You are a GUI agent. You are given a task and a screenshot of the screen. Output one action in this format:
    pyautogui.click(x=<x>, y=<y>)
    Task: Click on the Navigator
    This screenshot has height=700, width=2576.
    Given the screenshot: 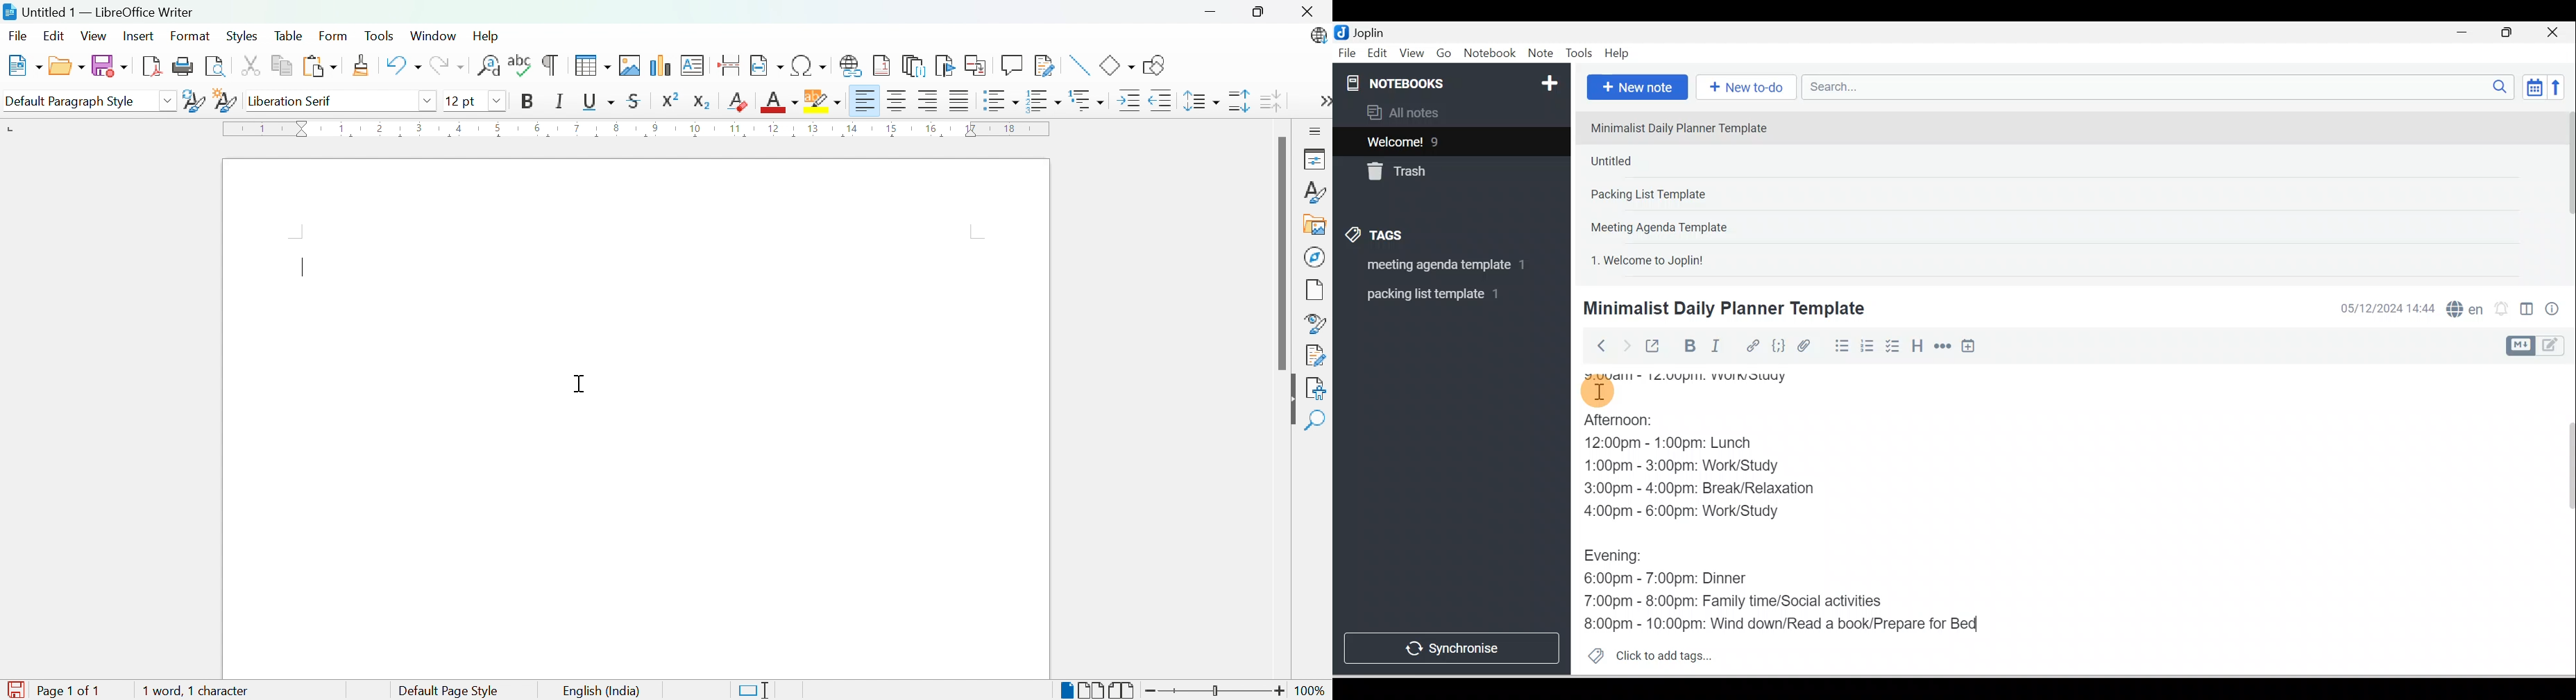 What is the action you would take?
    pyautogui.click(x=1315, y=255)
    